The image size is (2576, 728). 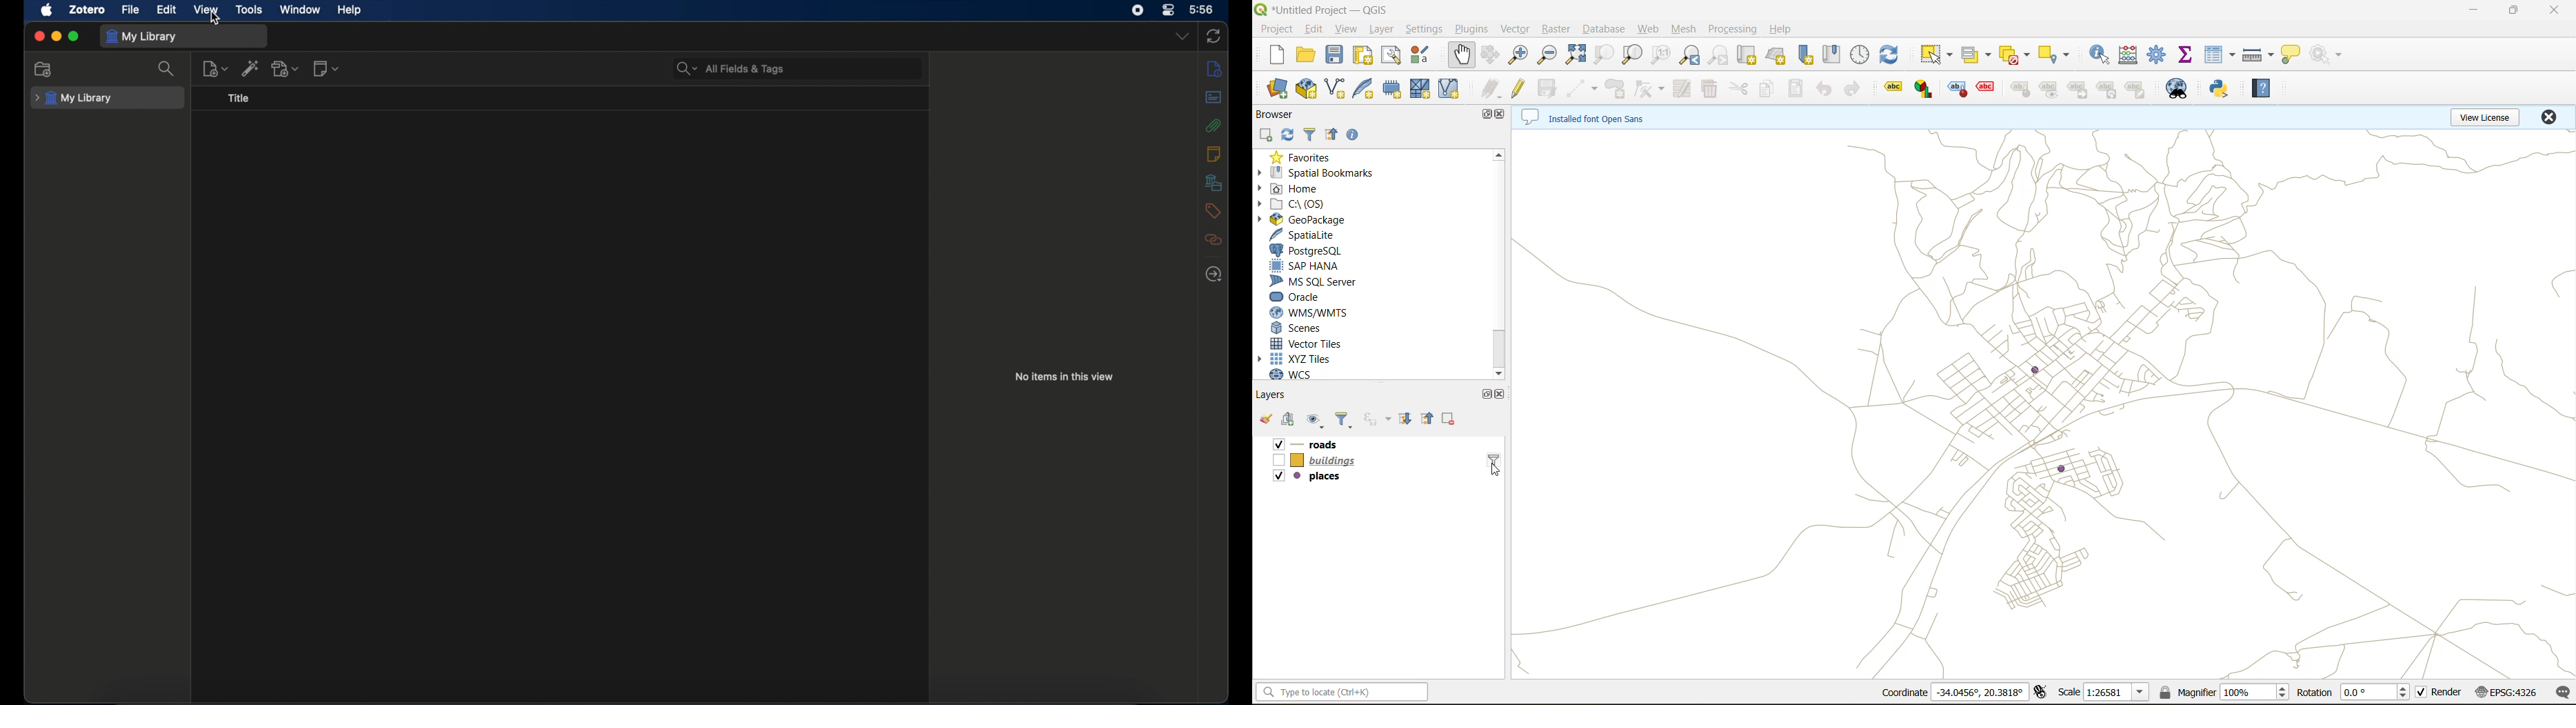 I want to click on screen recorder, so click(x=1138, y=10).